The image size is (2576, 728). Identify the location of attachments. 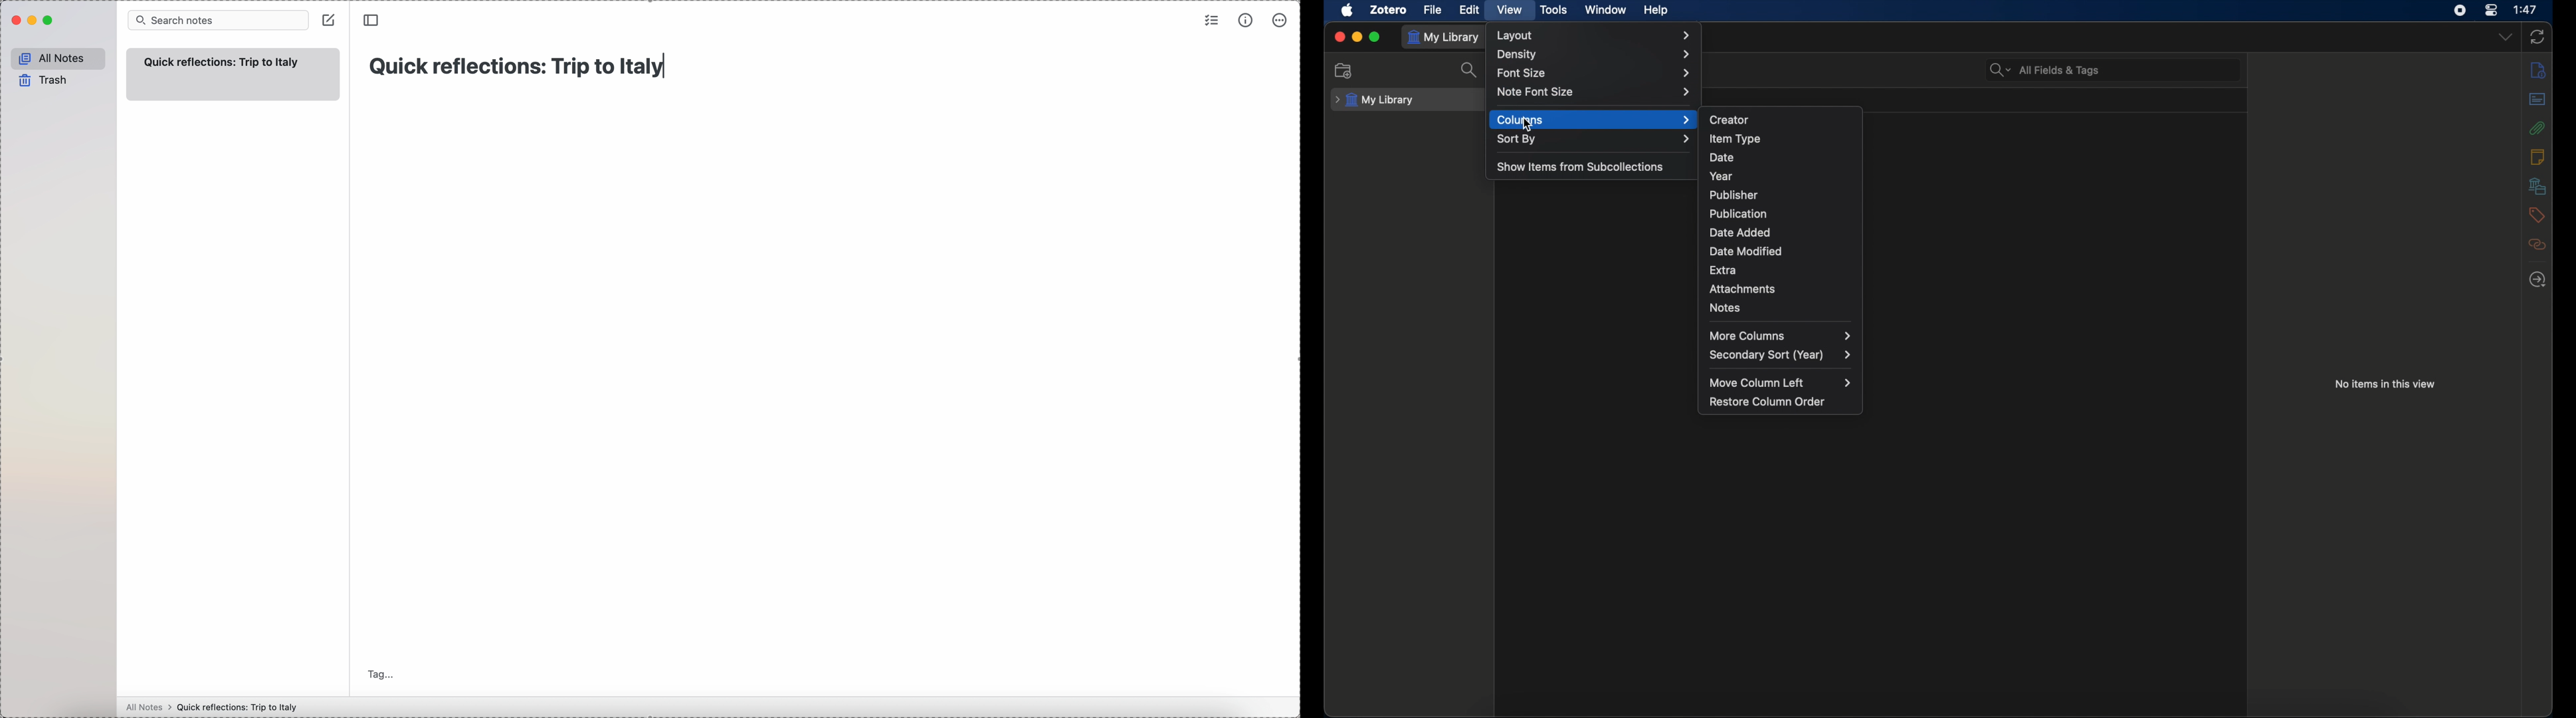
(2537, 128).